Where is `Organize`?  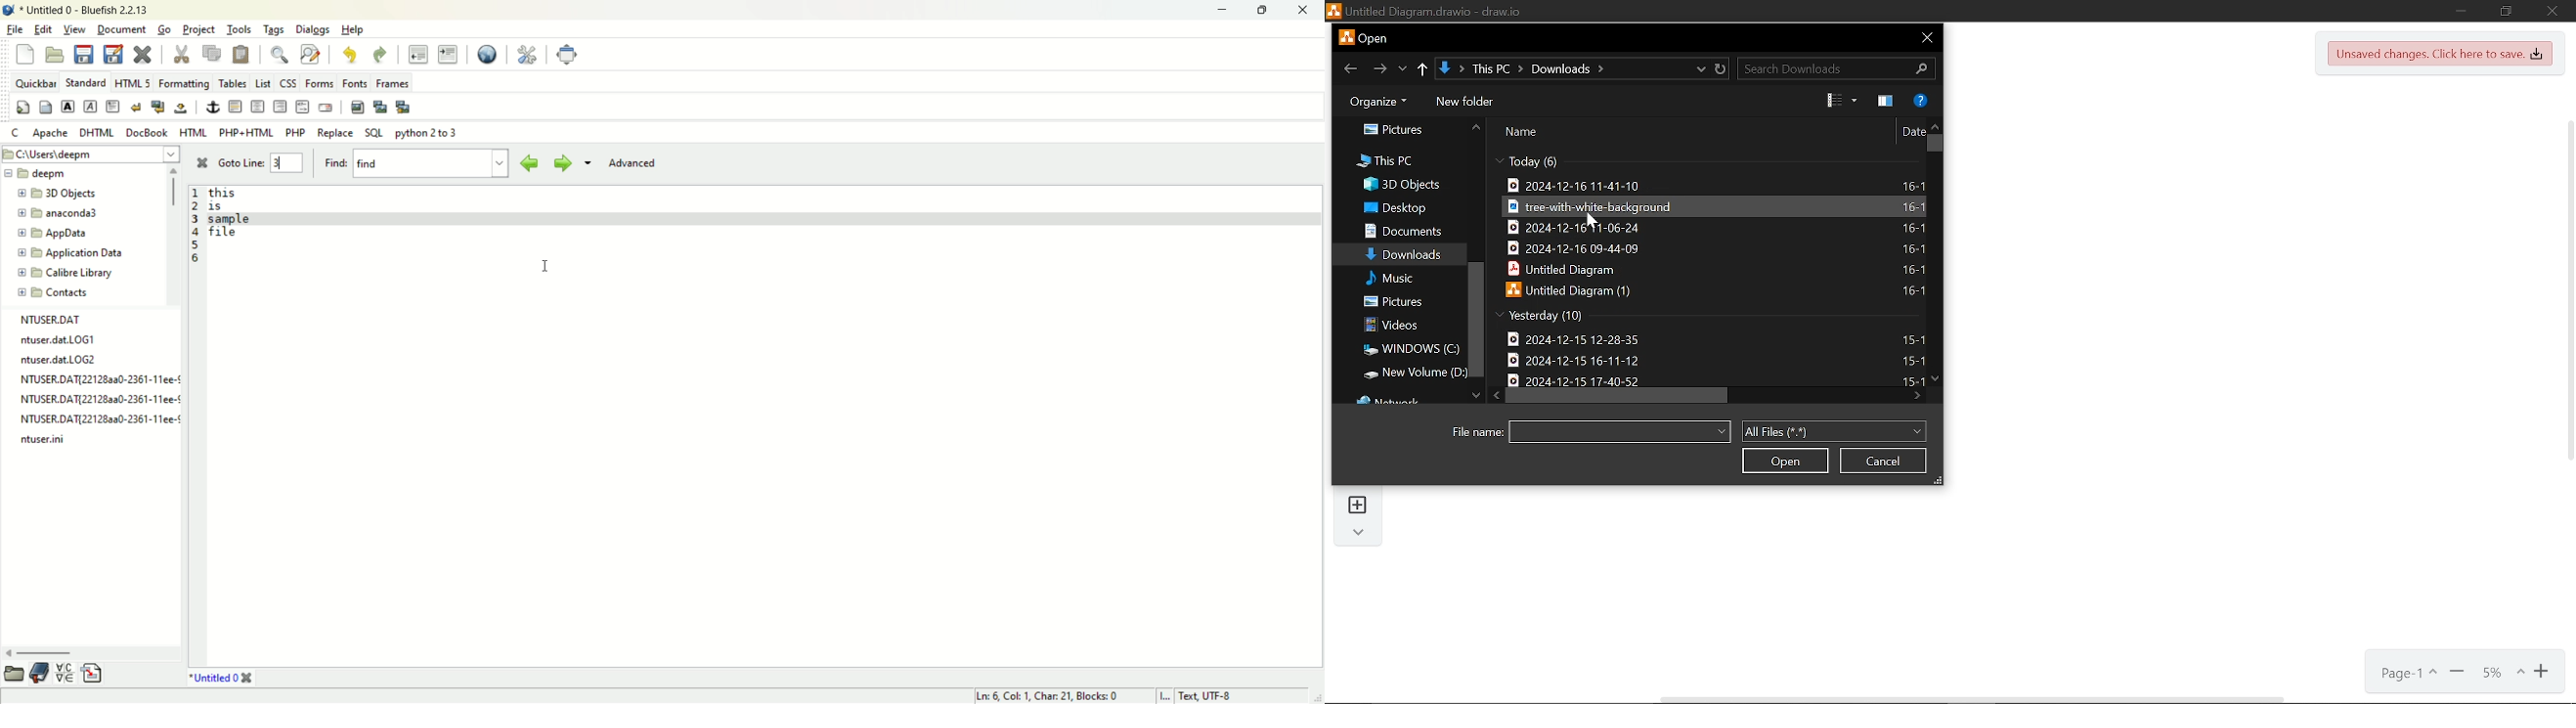 Organize is located at coordinates (1375, 100).